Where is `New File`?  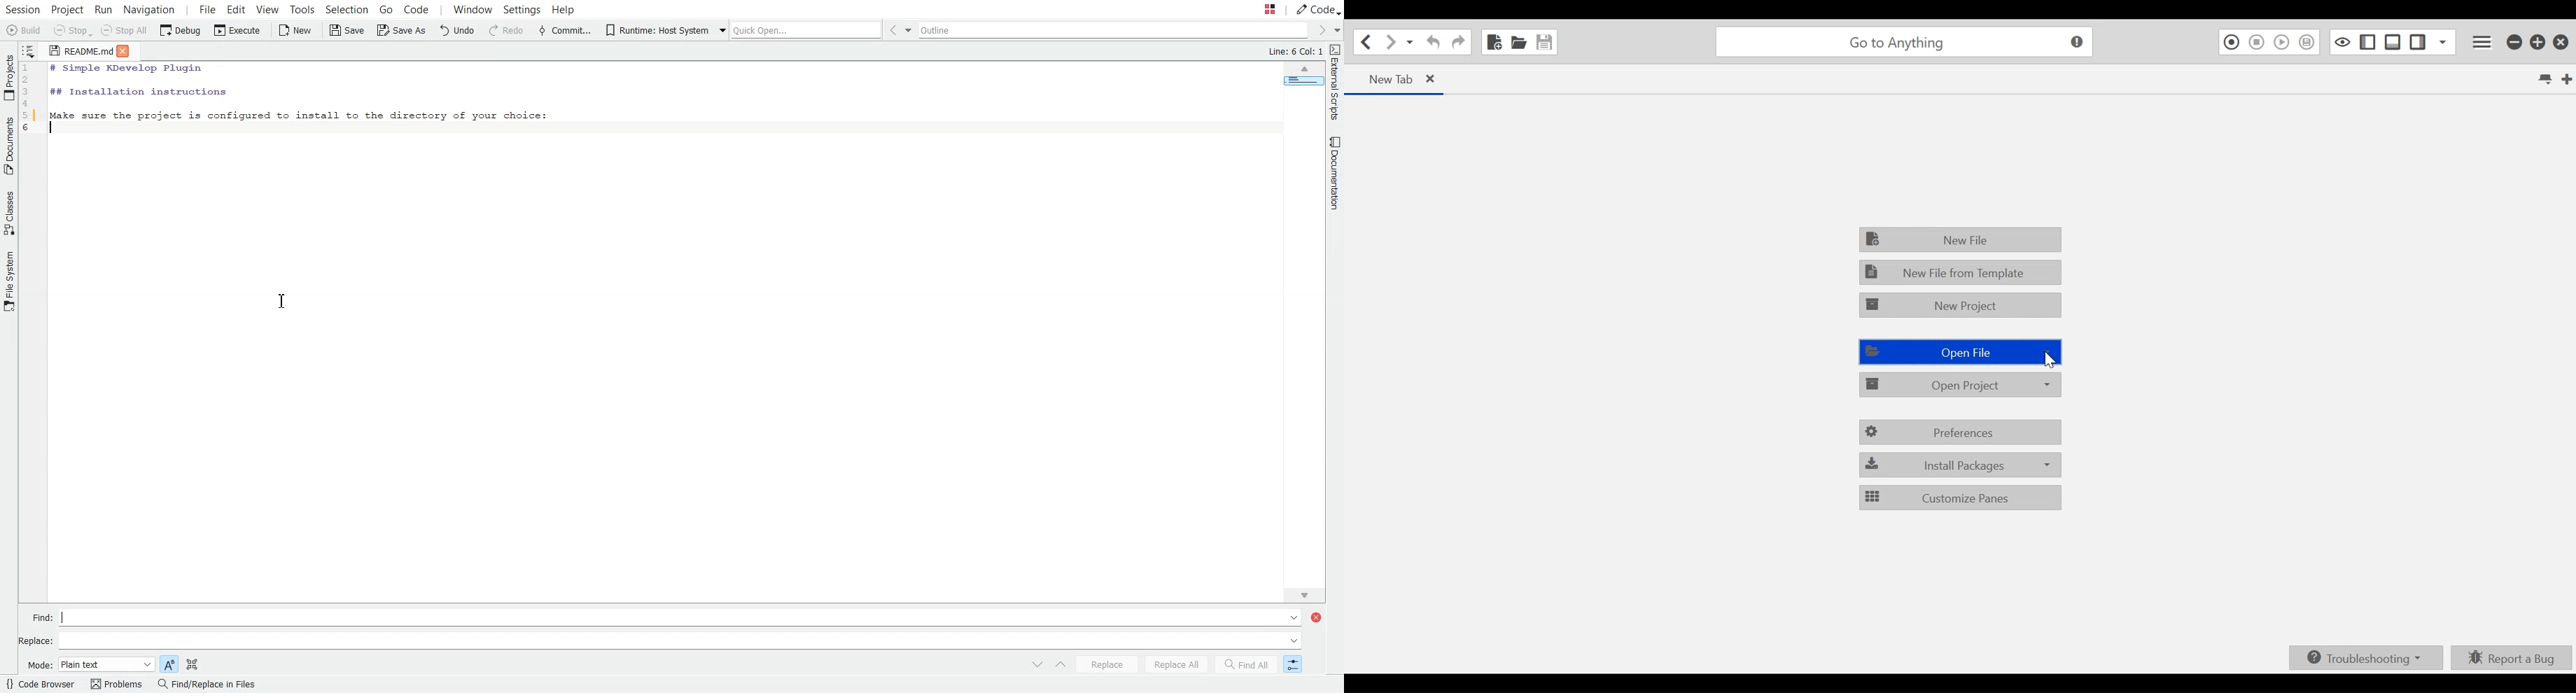
New File is located at coordinates (1959, 240).